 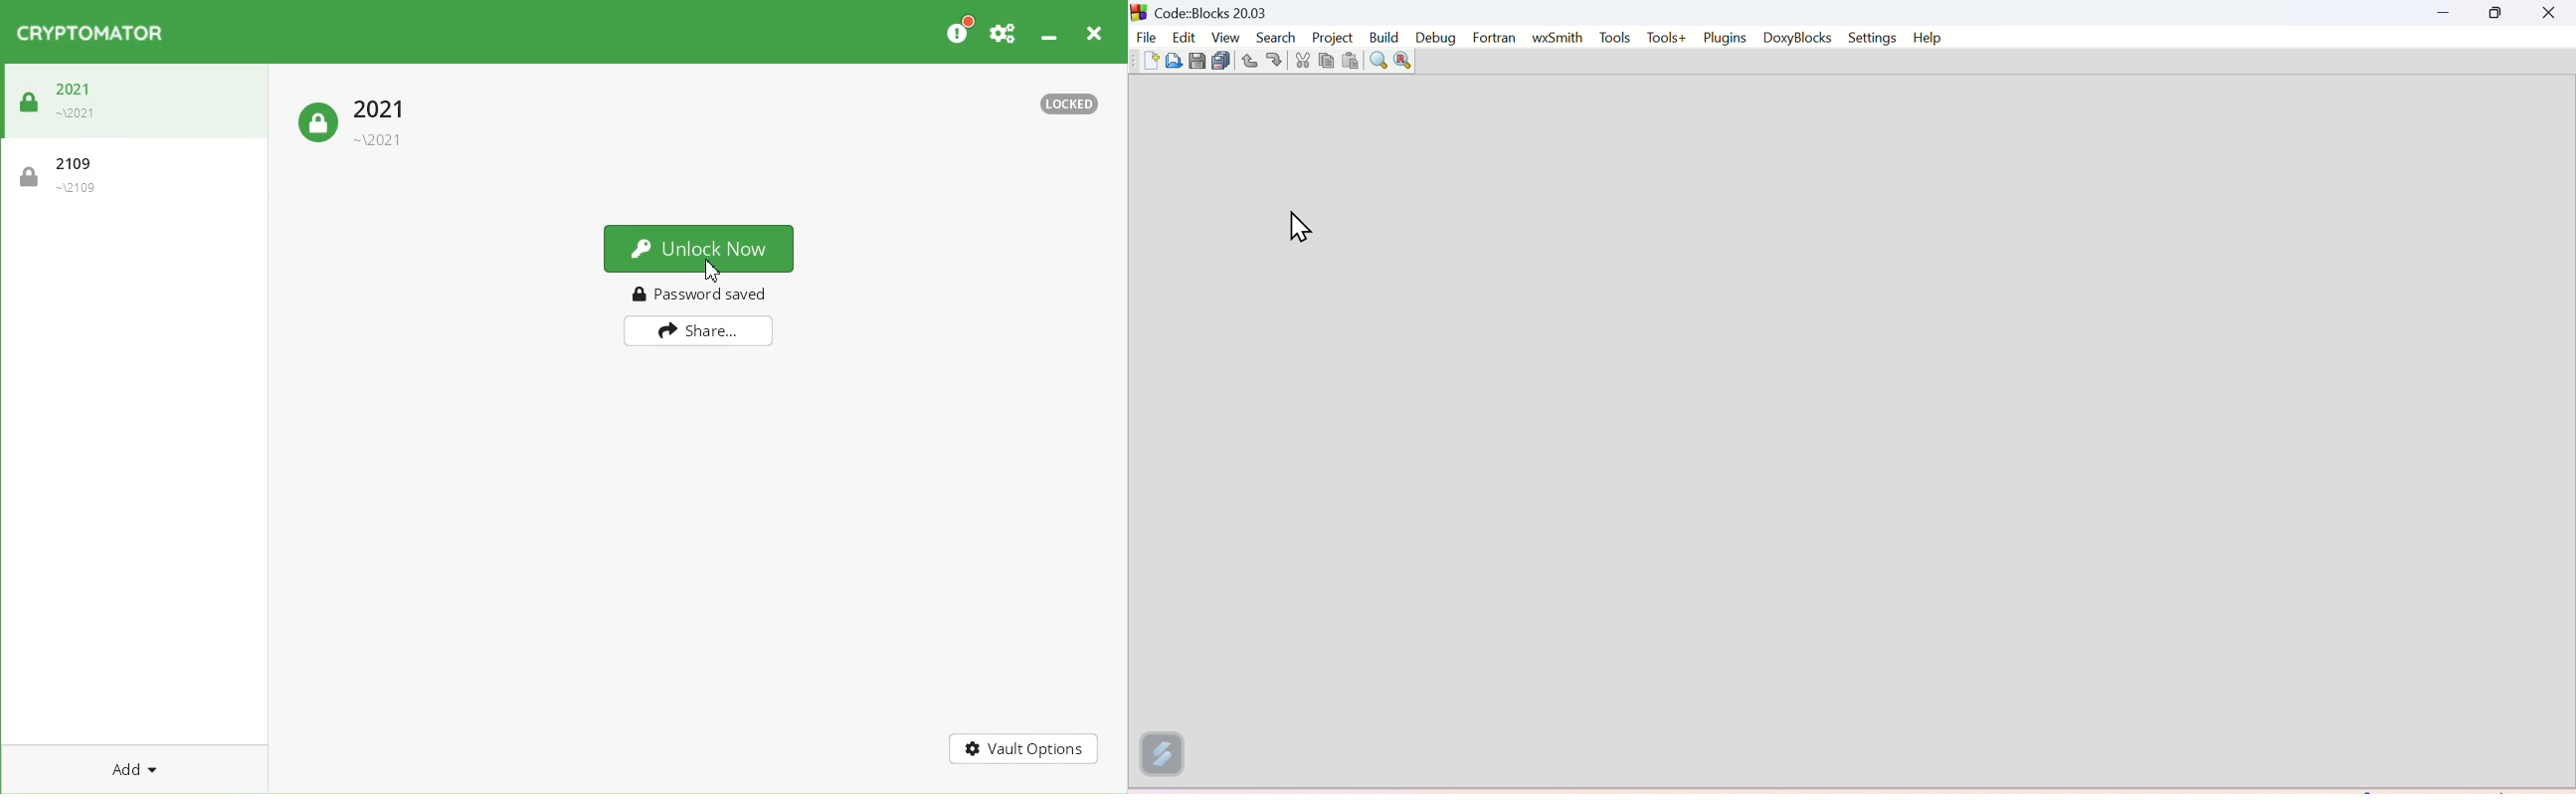 I want to click on , so click(x=1148, y=62).